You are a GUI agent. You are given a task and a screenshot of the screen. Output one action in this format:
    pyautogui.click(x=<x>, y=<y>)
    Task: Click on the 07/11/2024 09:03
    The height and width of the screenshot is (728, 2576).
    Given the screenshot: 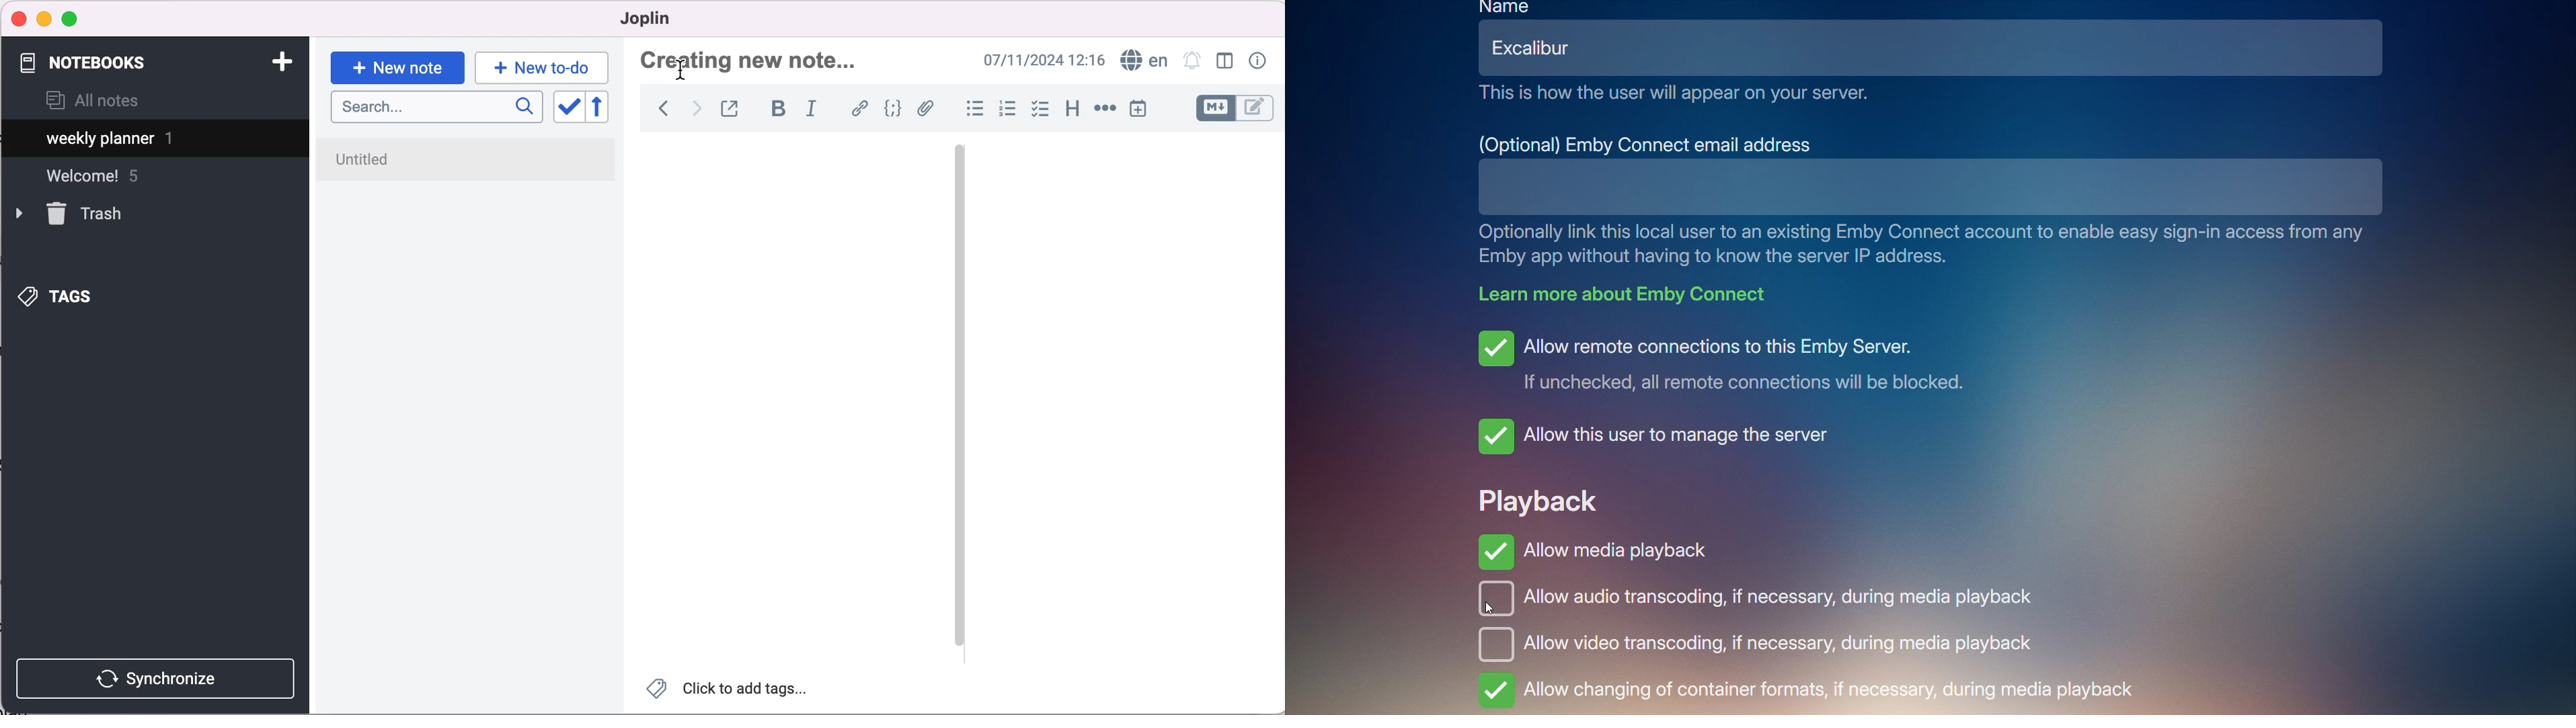 What is the action you would take?
    pyautogui.click(x=1042, y=60)
    